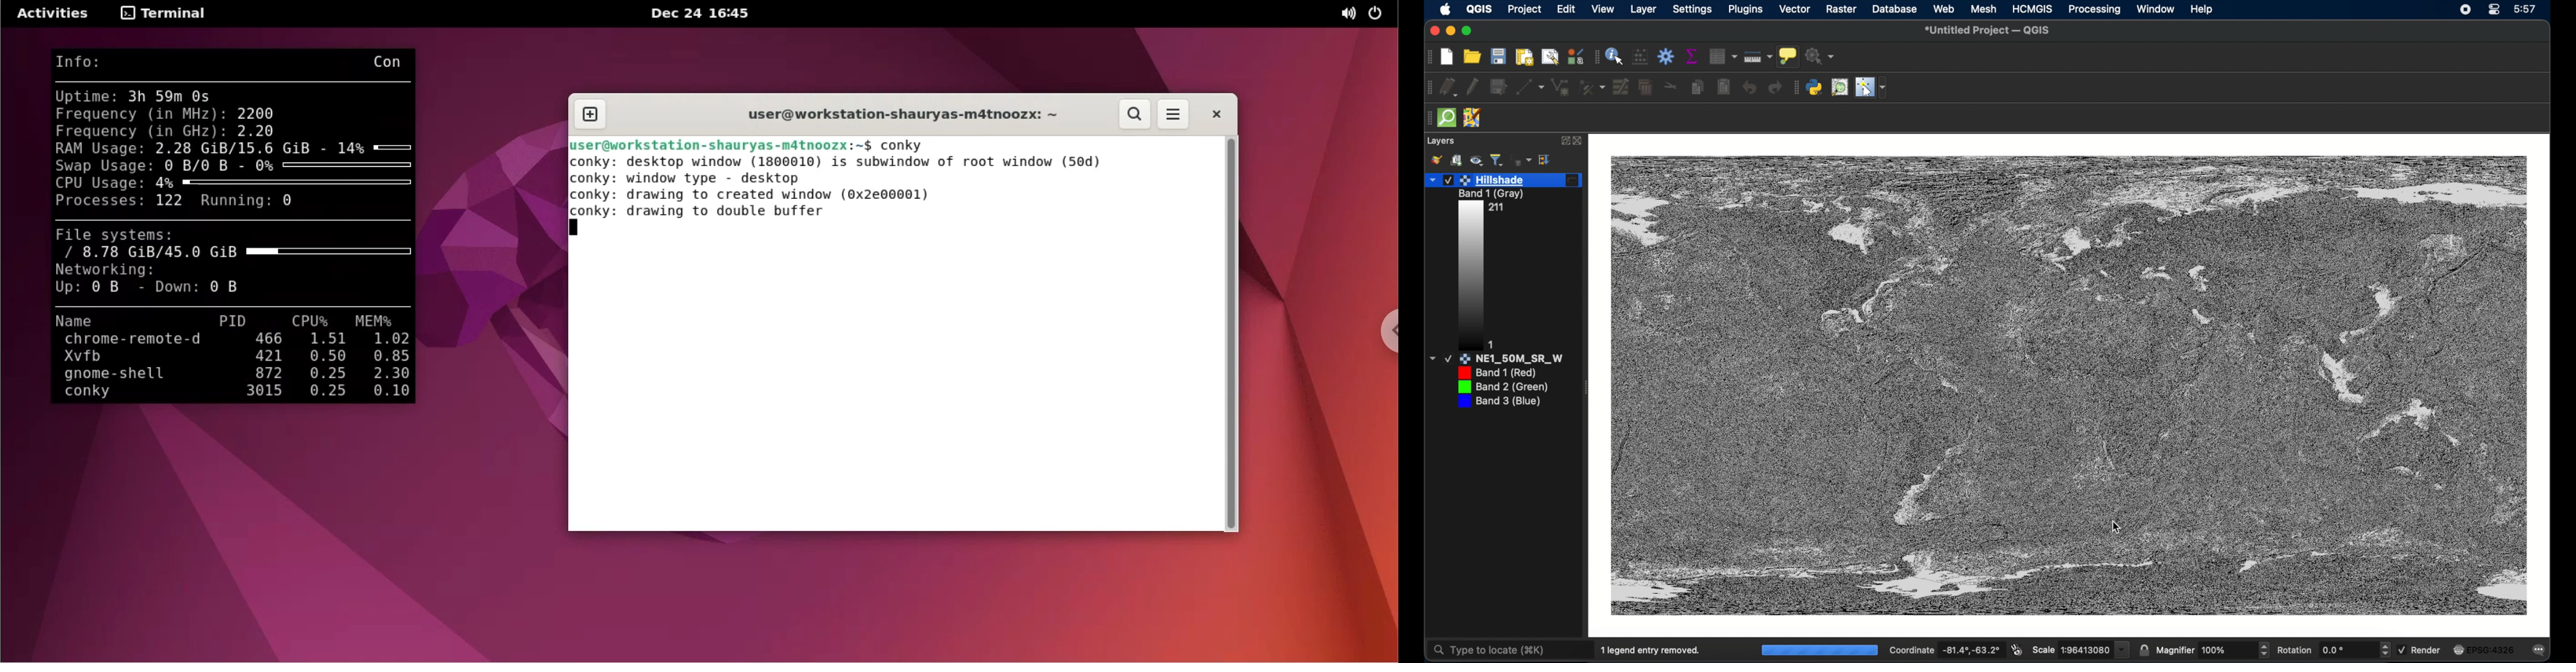  I want to click on scale, so click(2081, 649).